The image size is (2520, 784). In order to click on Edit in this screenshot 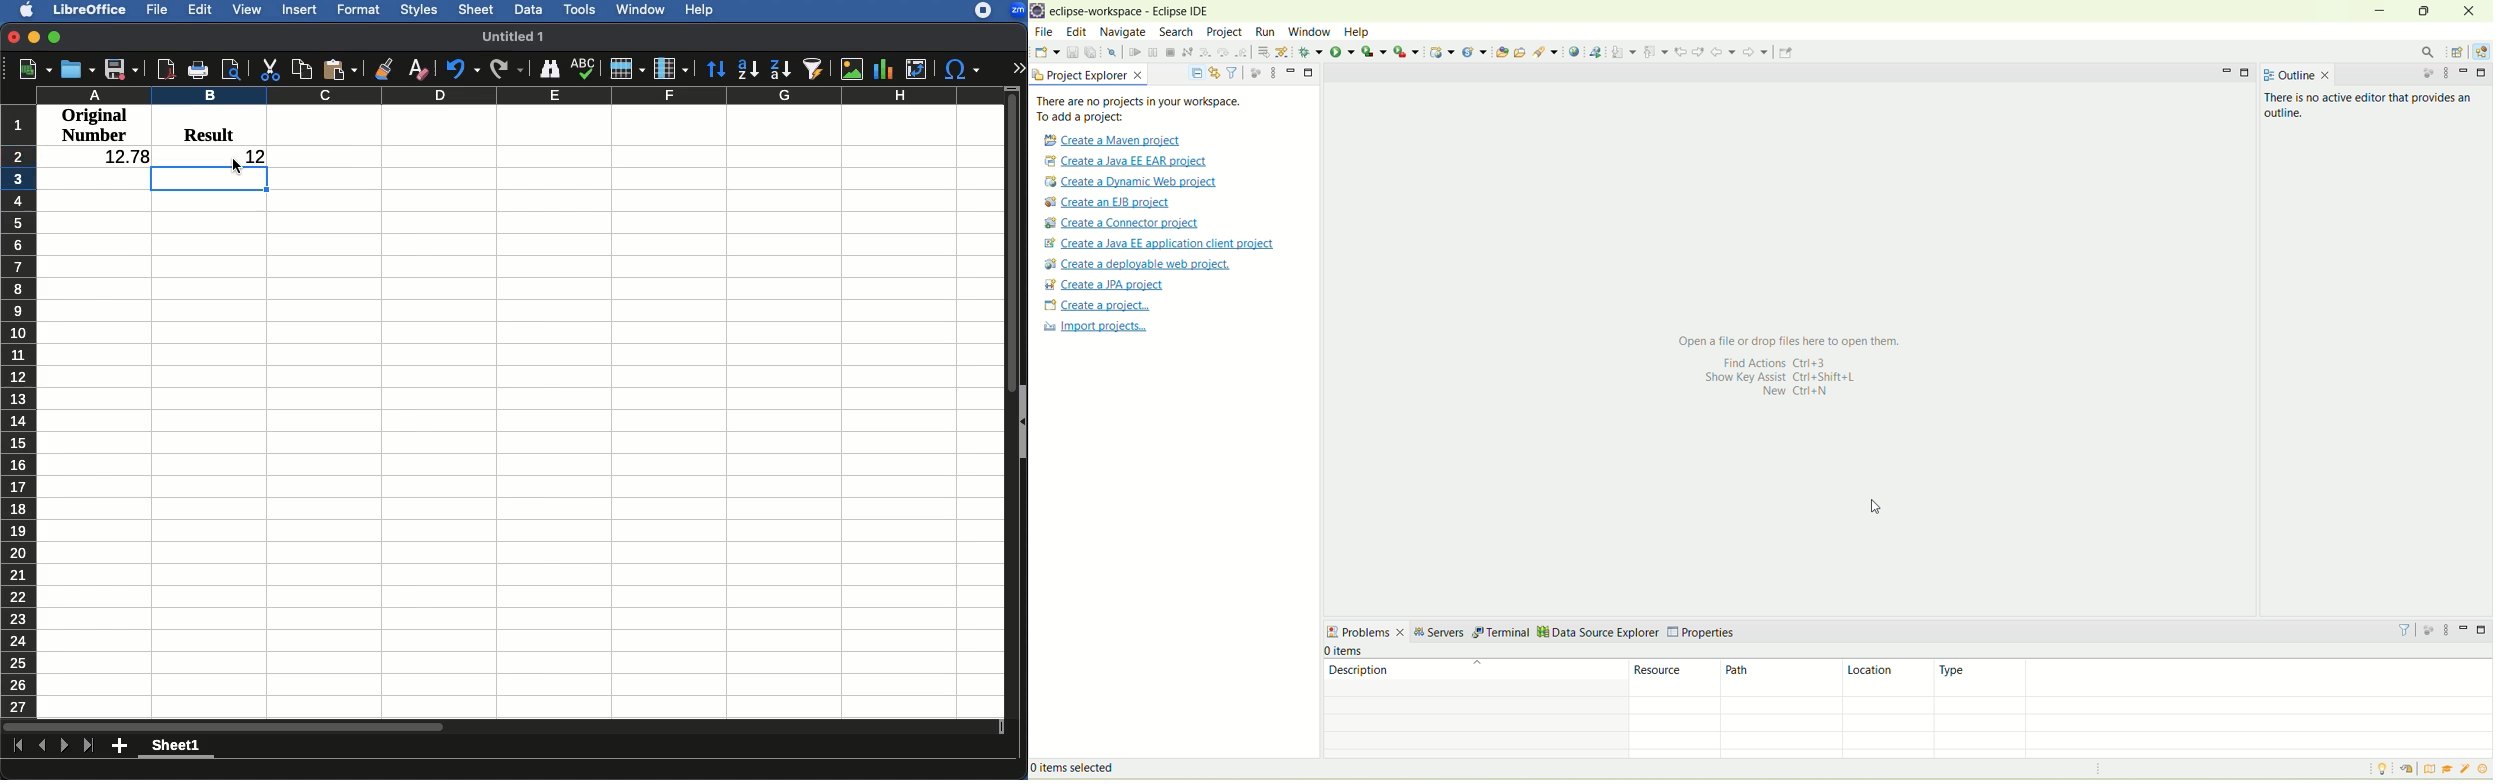, I will do `click(201, 11)`.